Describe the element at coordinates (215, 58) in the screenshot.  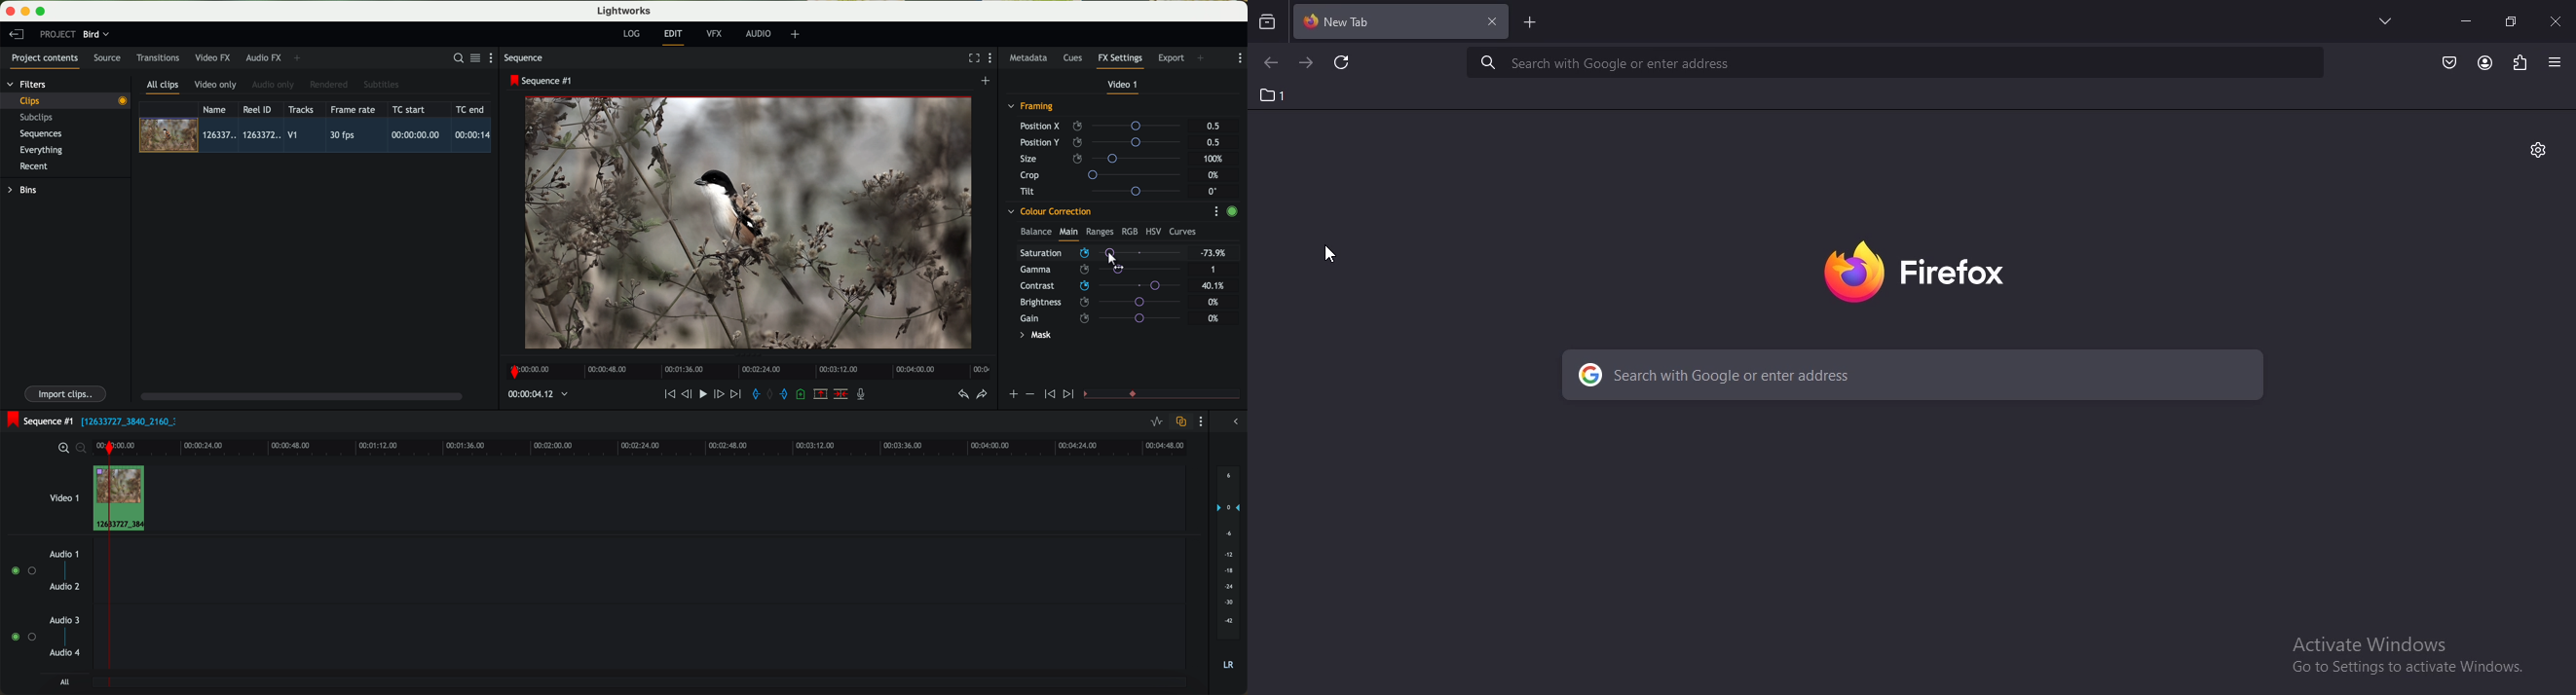
I see `video FX` at that location.